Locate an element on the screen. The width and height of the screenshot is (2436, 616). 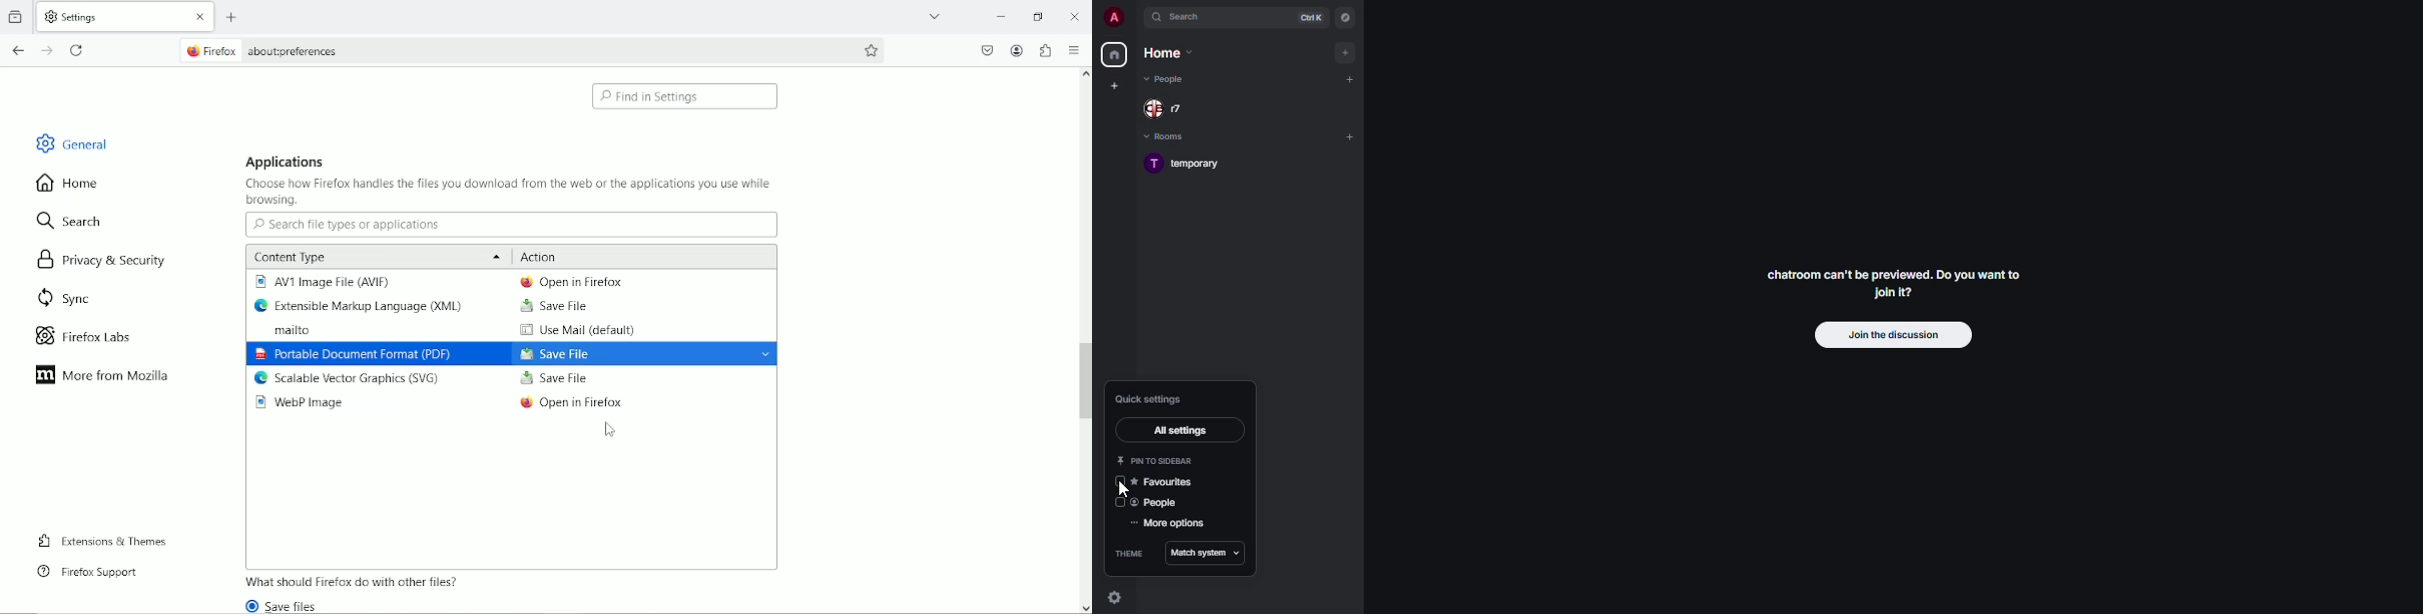
Action is located at coordinates (541, 256).